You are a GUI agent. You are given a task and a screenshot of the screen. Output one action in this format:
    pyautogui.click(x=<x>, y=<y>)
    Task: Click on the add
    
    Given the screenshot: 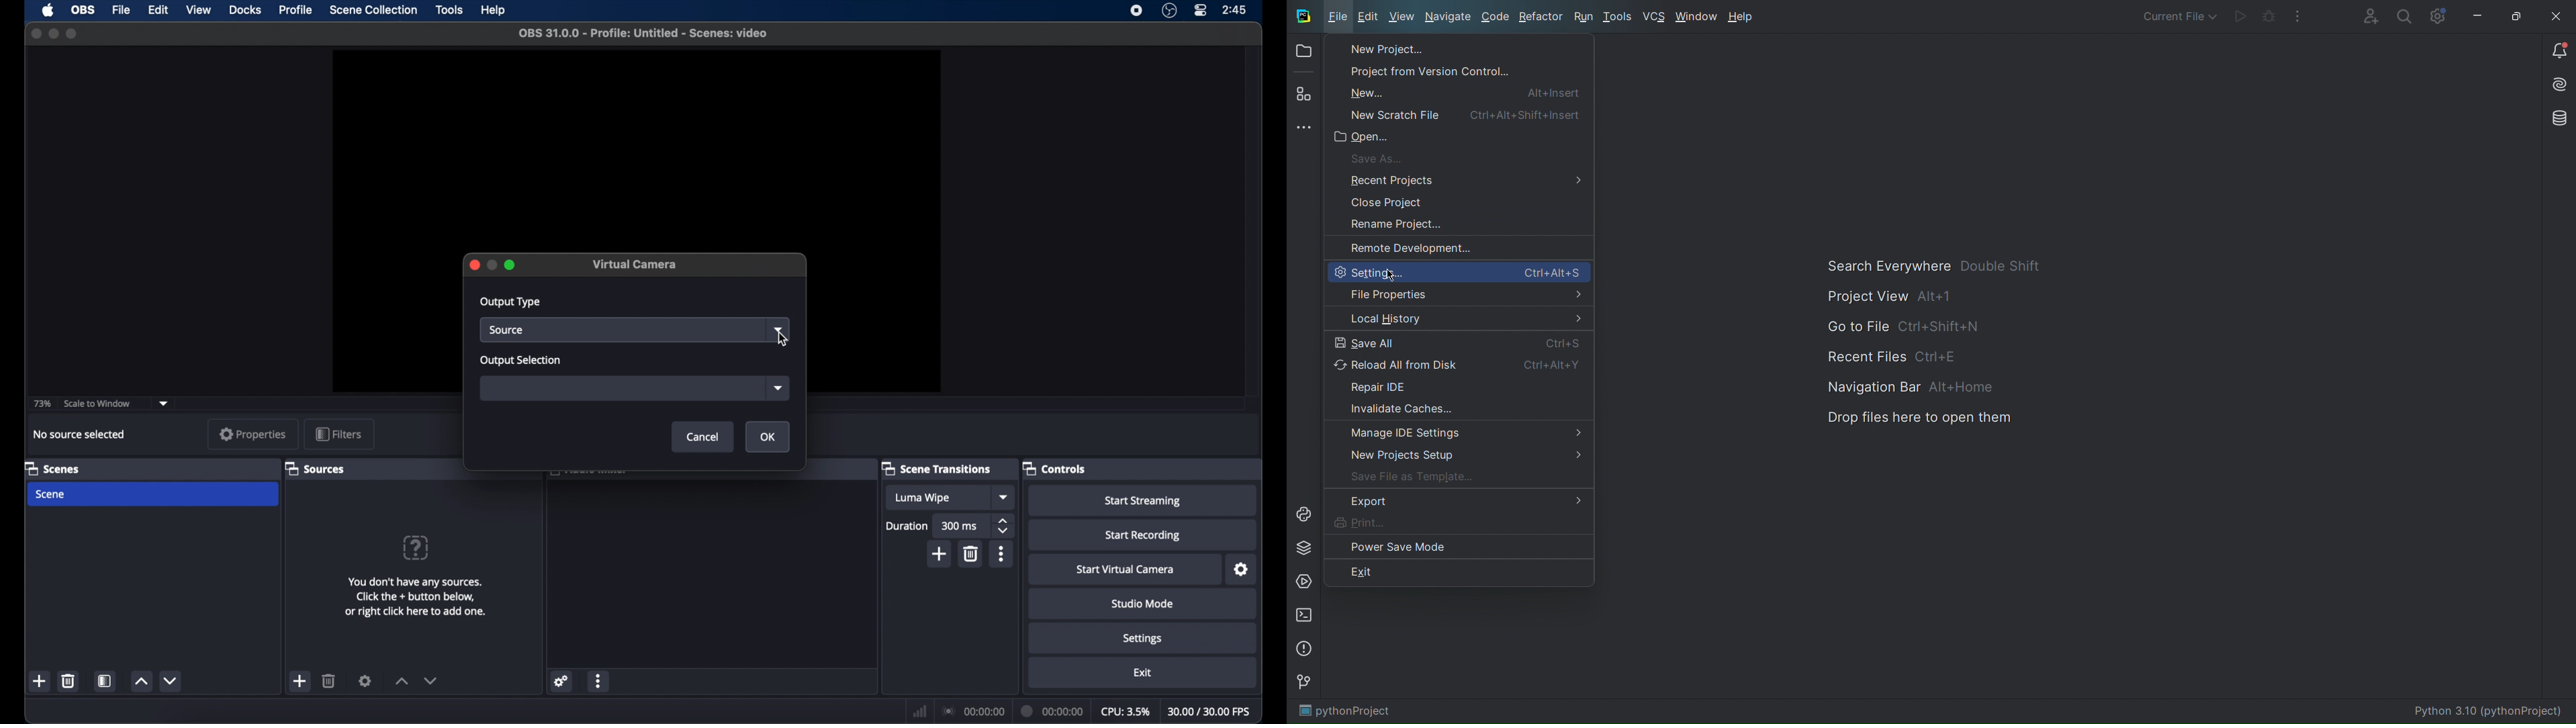 What is the action you would take?
    pyautogui.click(x=300, y=681)
    